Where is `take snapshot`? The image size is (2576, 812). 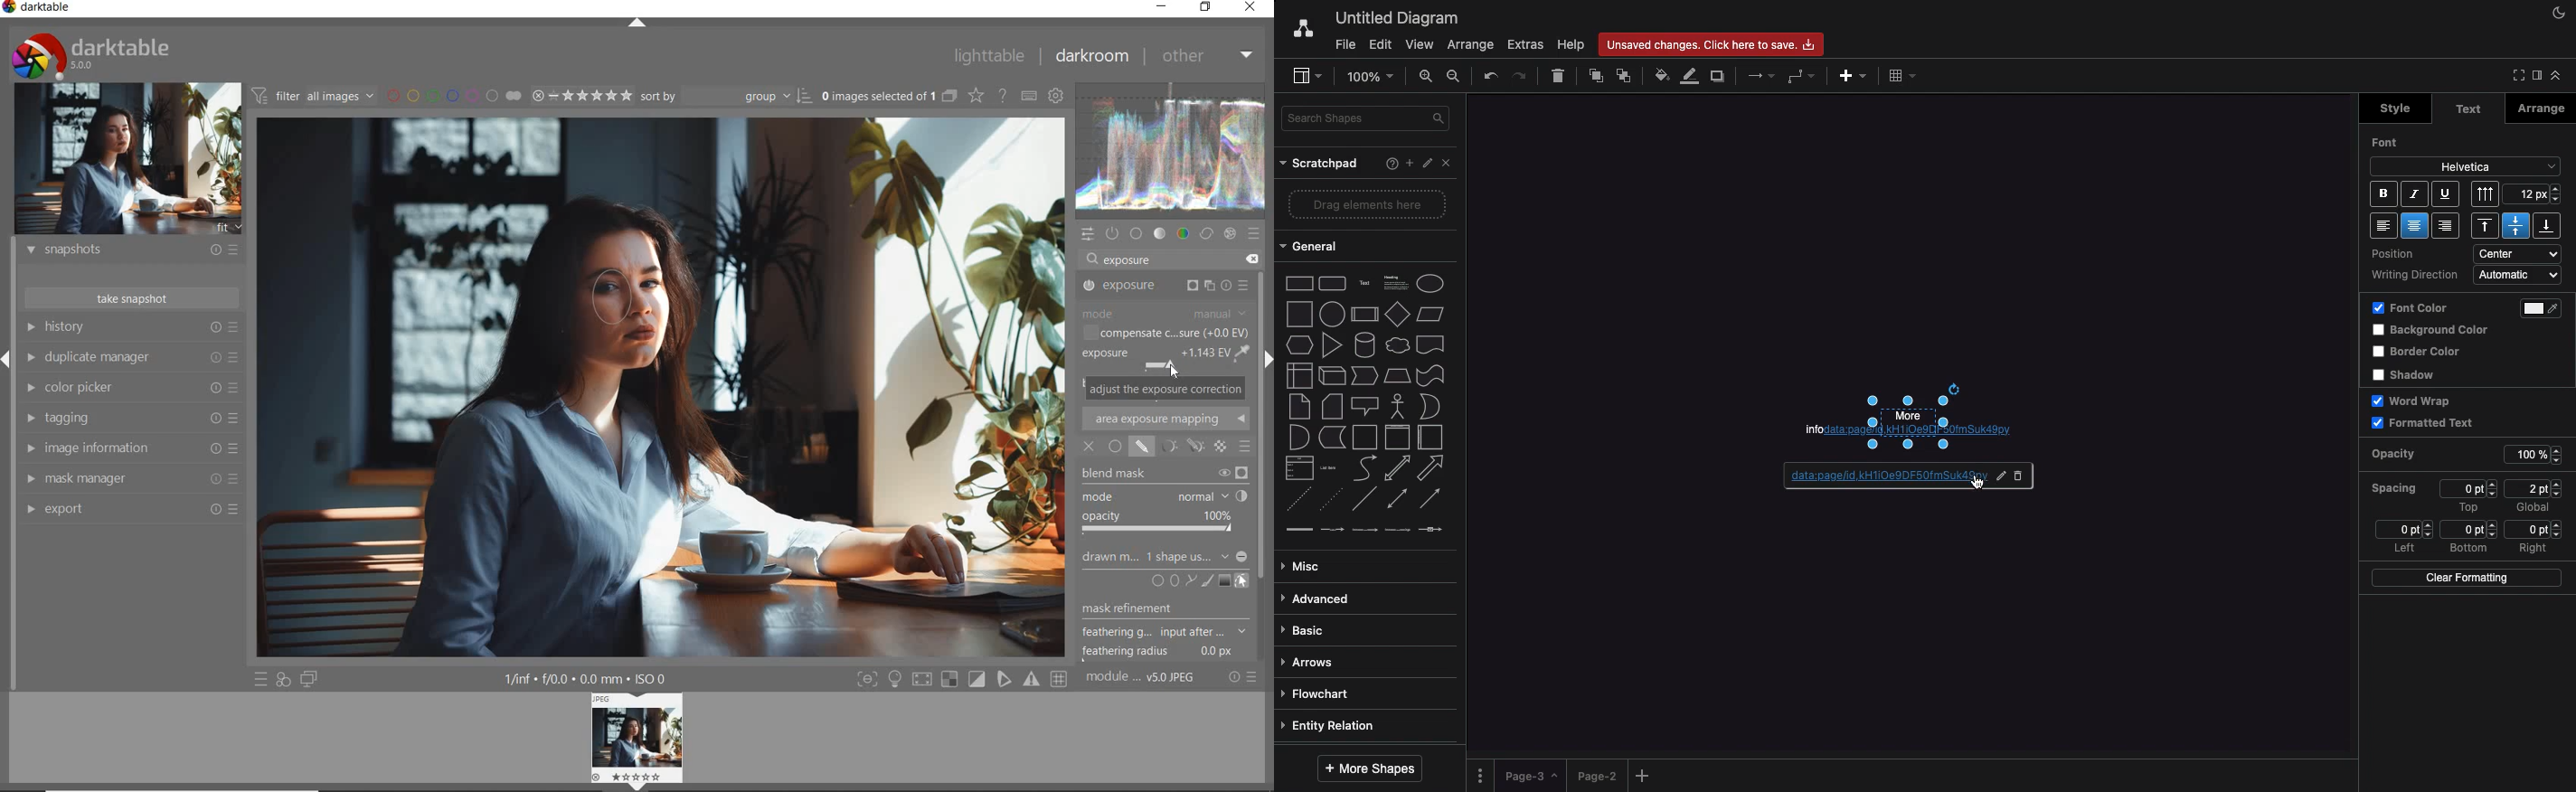
take snapshot is located at coordinates (133, 298).